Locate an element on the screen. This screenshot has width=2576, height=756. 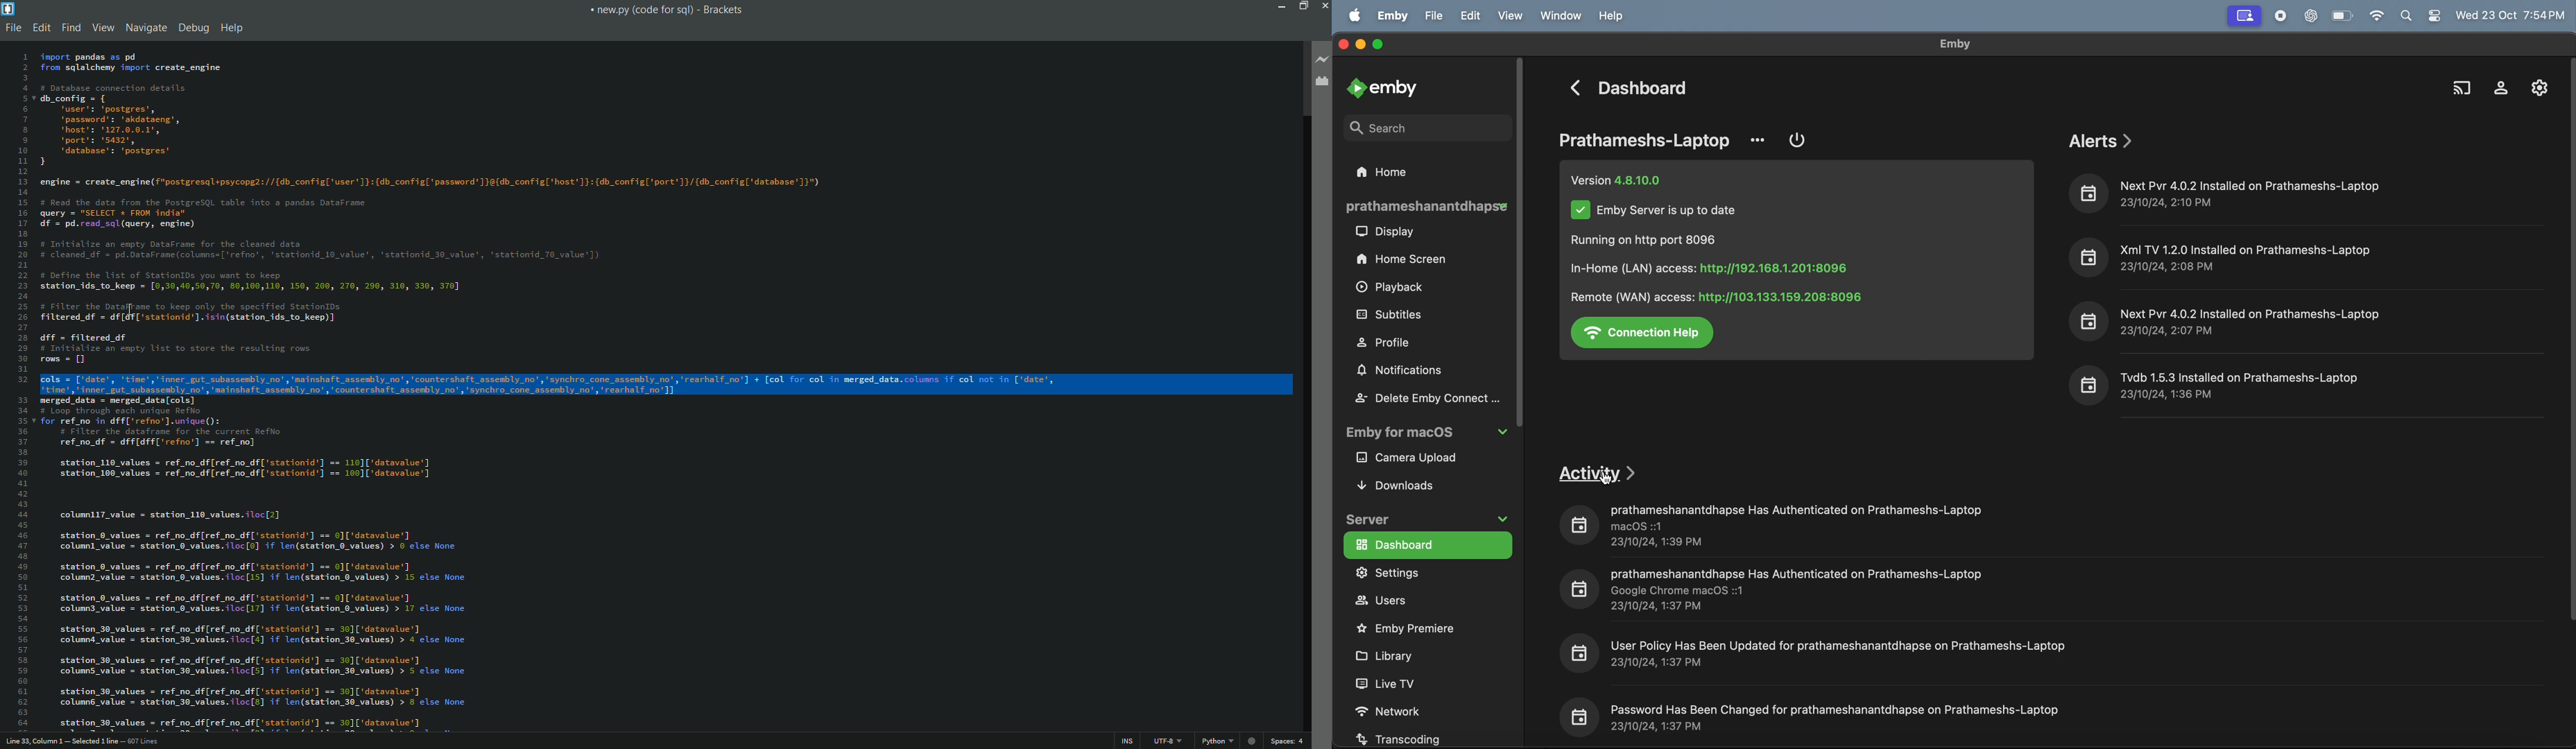
view menu is located at coordinates (103, 27).